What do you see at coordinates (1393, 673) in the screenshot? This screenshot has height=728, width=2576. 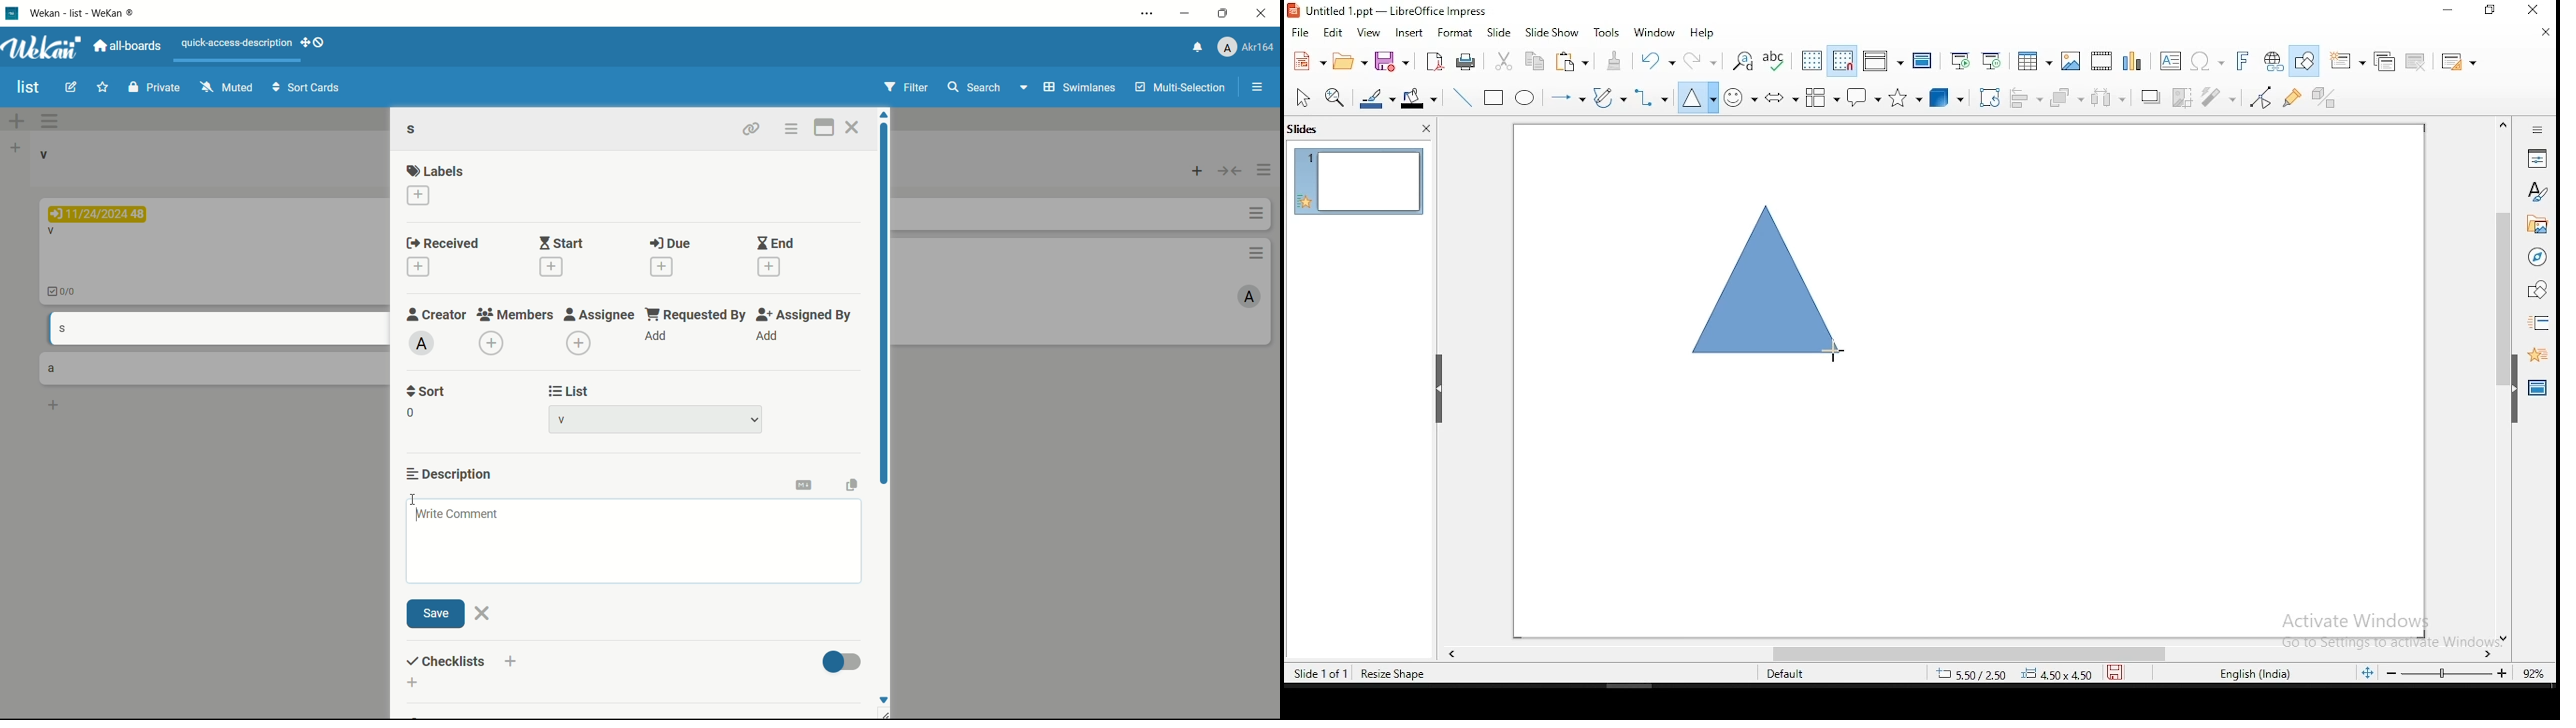 I see `Resize to shape` at bounding box center [1393, 673].